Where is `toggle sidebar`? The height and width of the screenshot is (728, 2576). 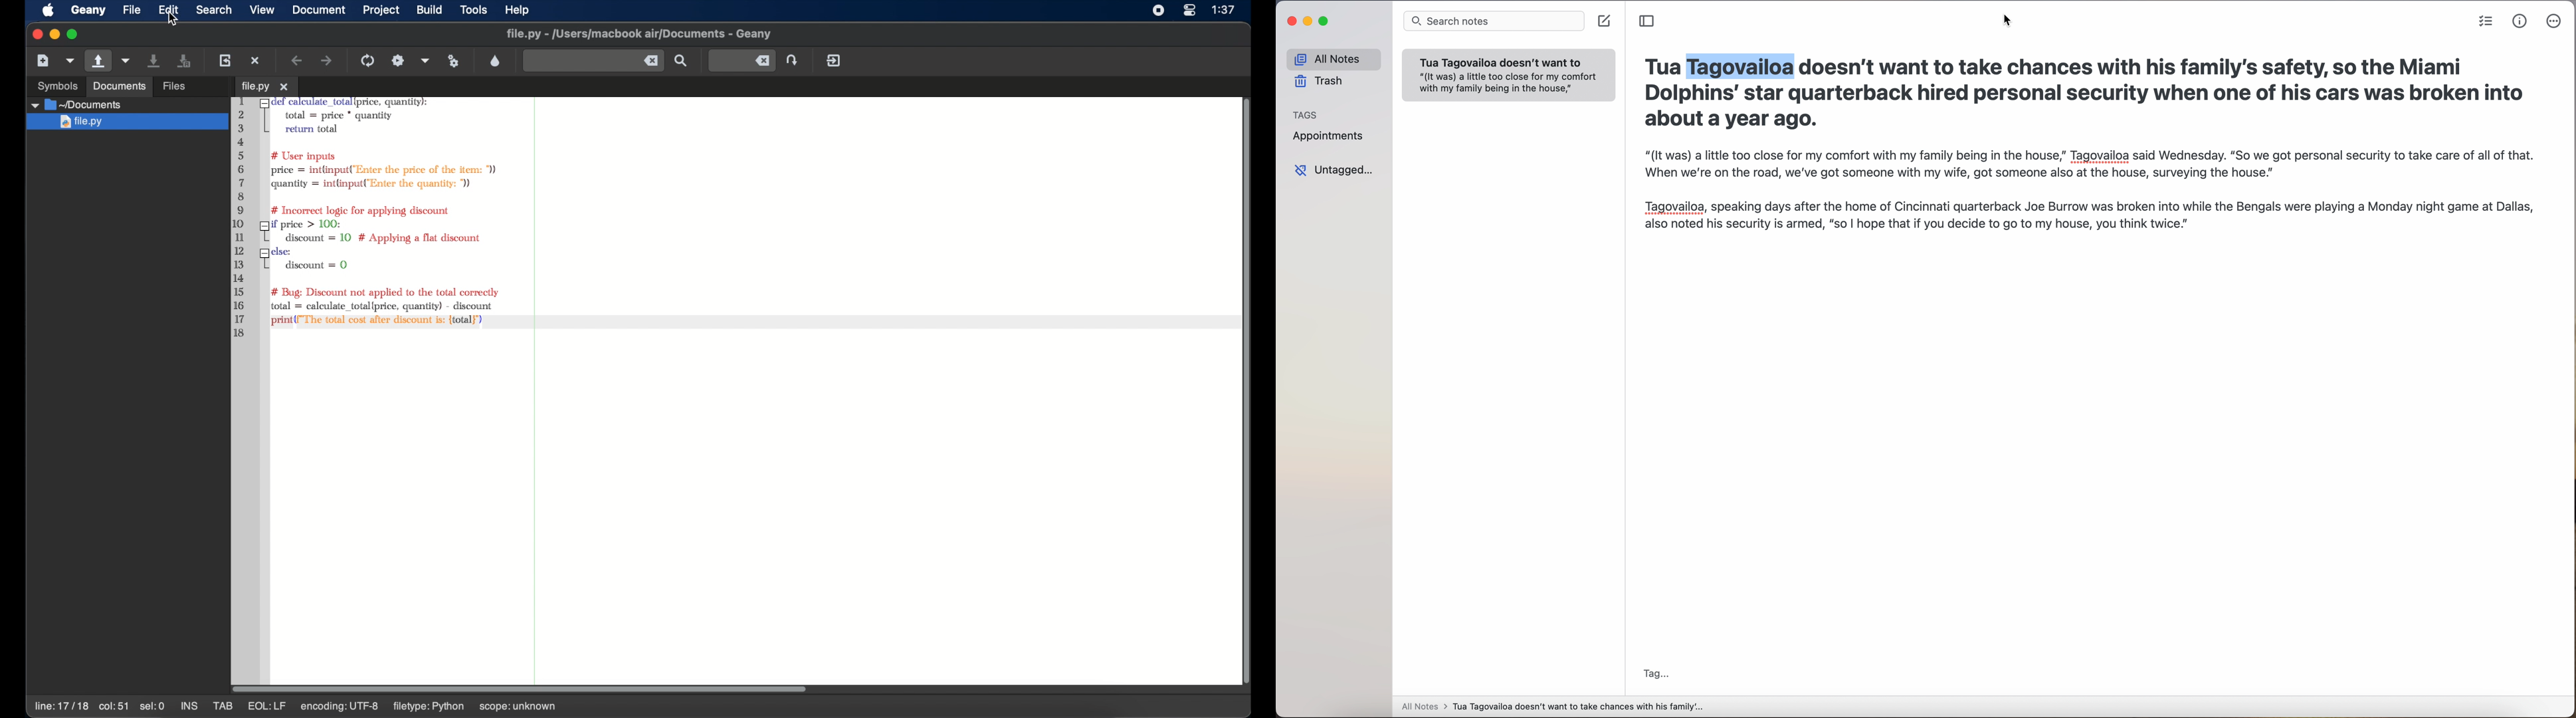
toggle sidebar is located at coordinates (1650, 22).